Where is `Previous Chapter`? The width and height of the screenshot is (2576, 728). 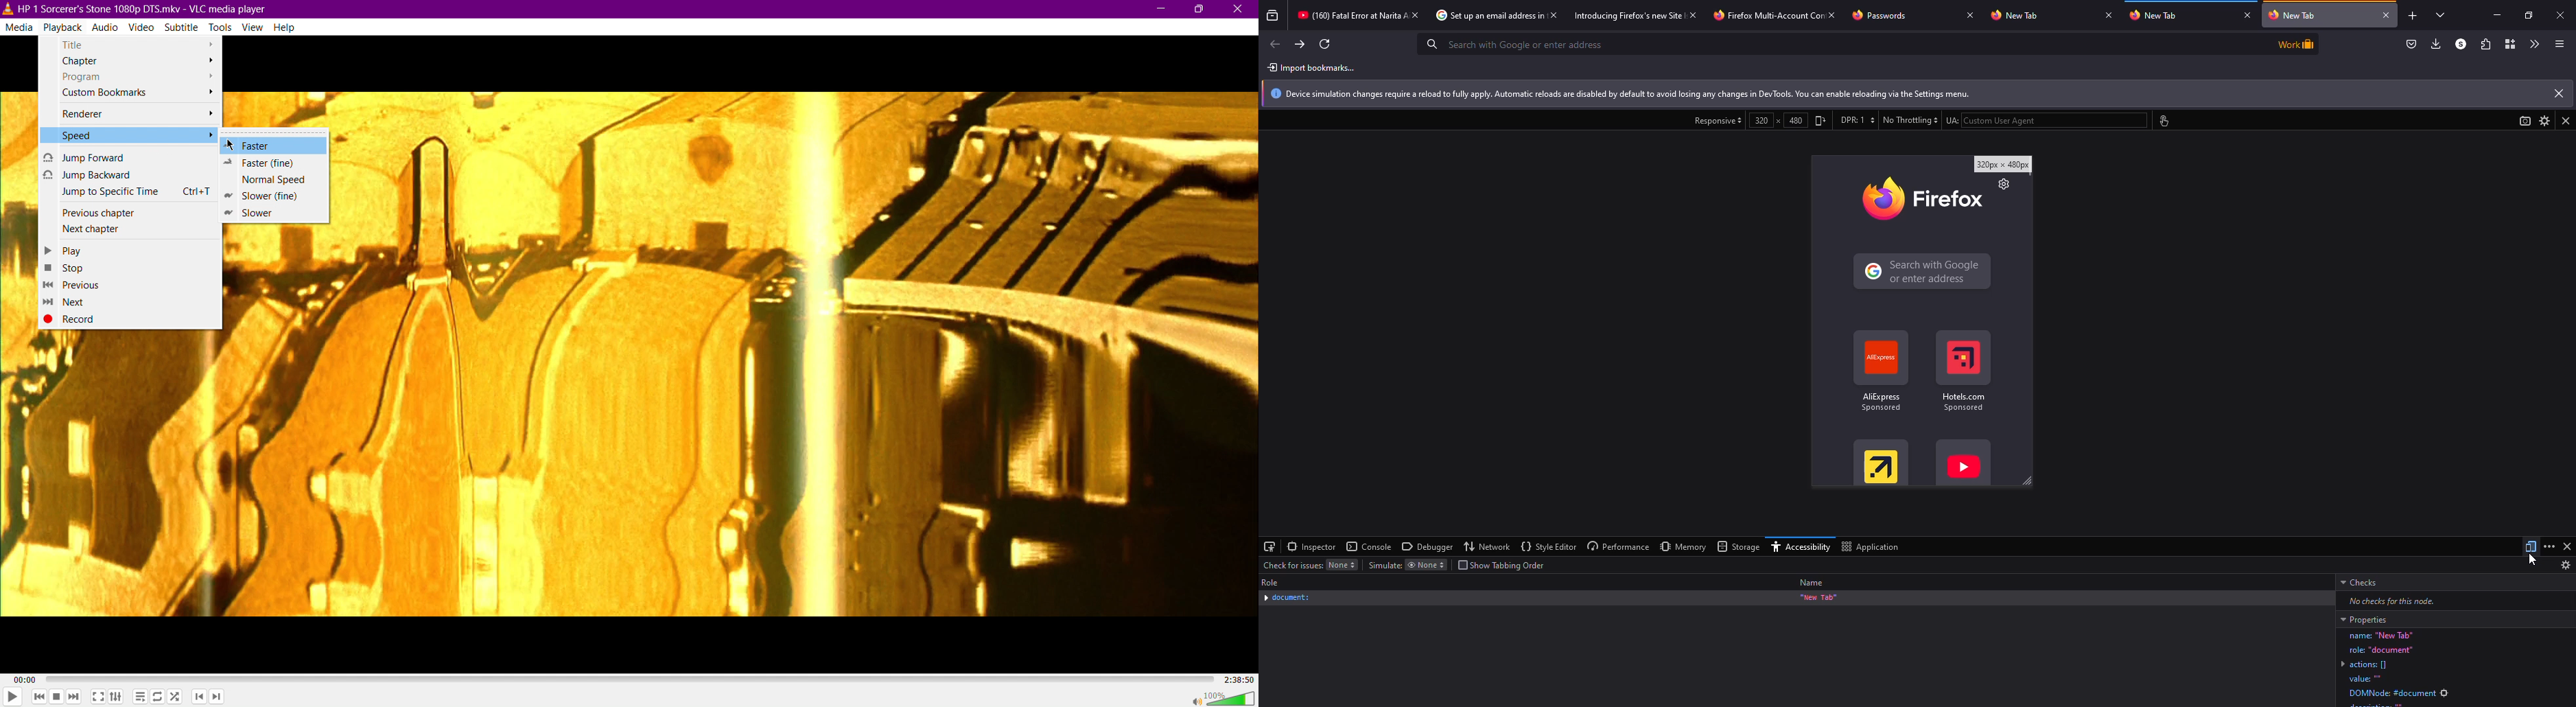
Previous Chapter is located at coordinates (130, 213).